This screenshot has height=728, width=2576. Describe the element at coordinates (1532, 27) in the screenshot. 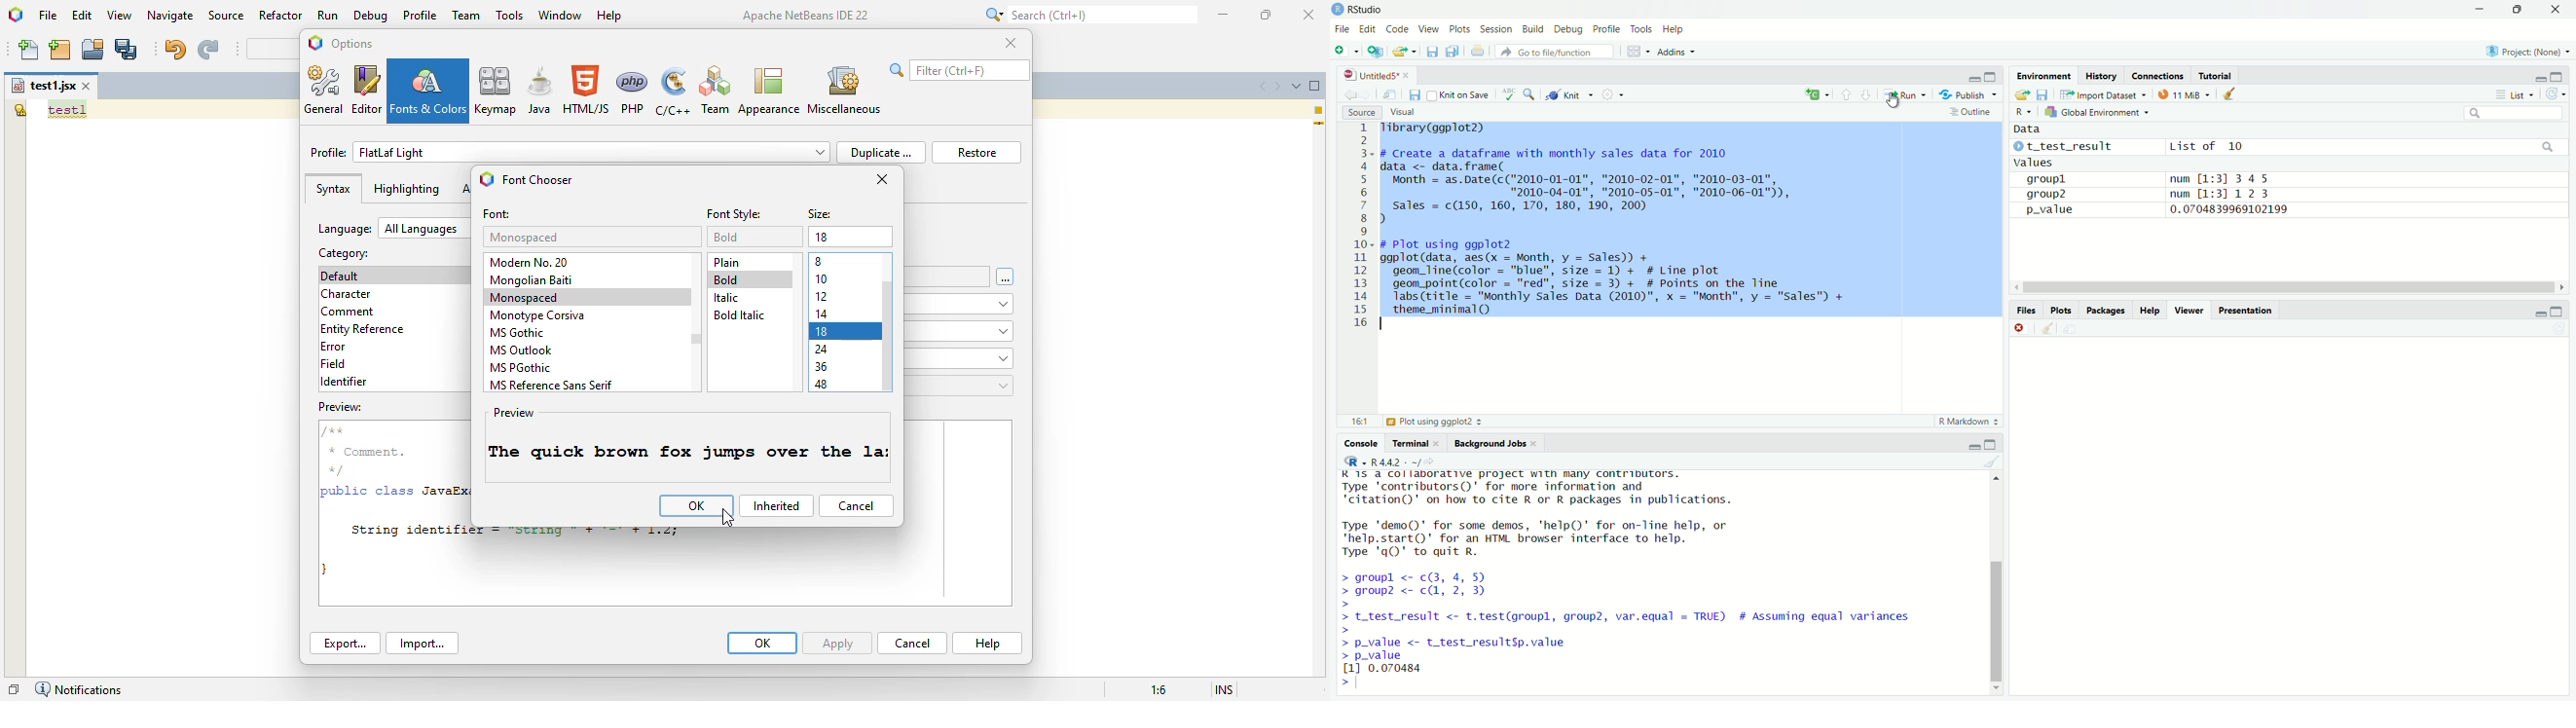

I see `Build` at that location.